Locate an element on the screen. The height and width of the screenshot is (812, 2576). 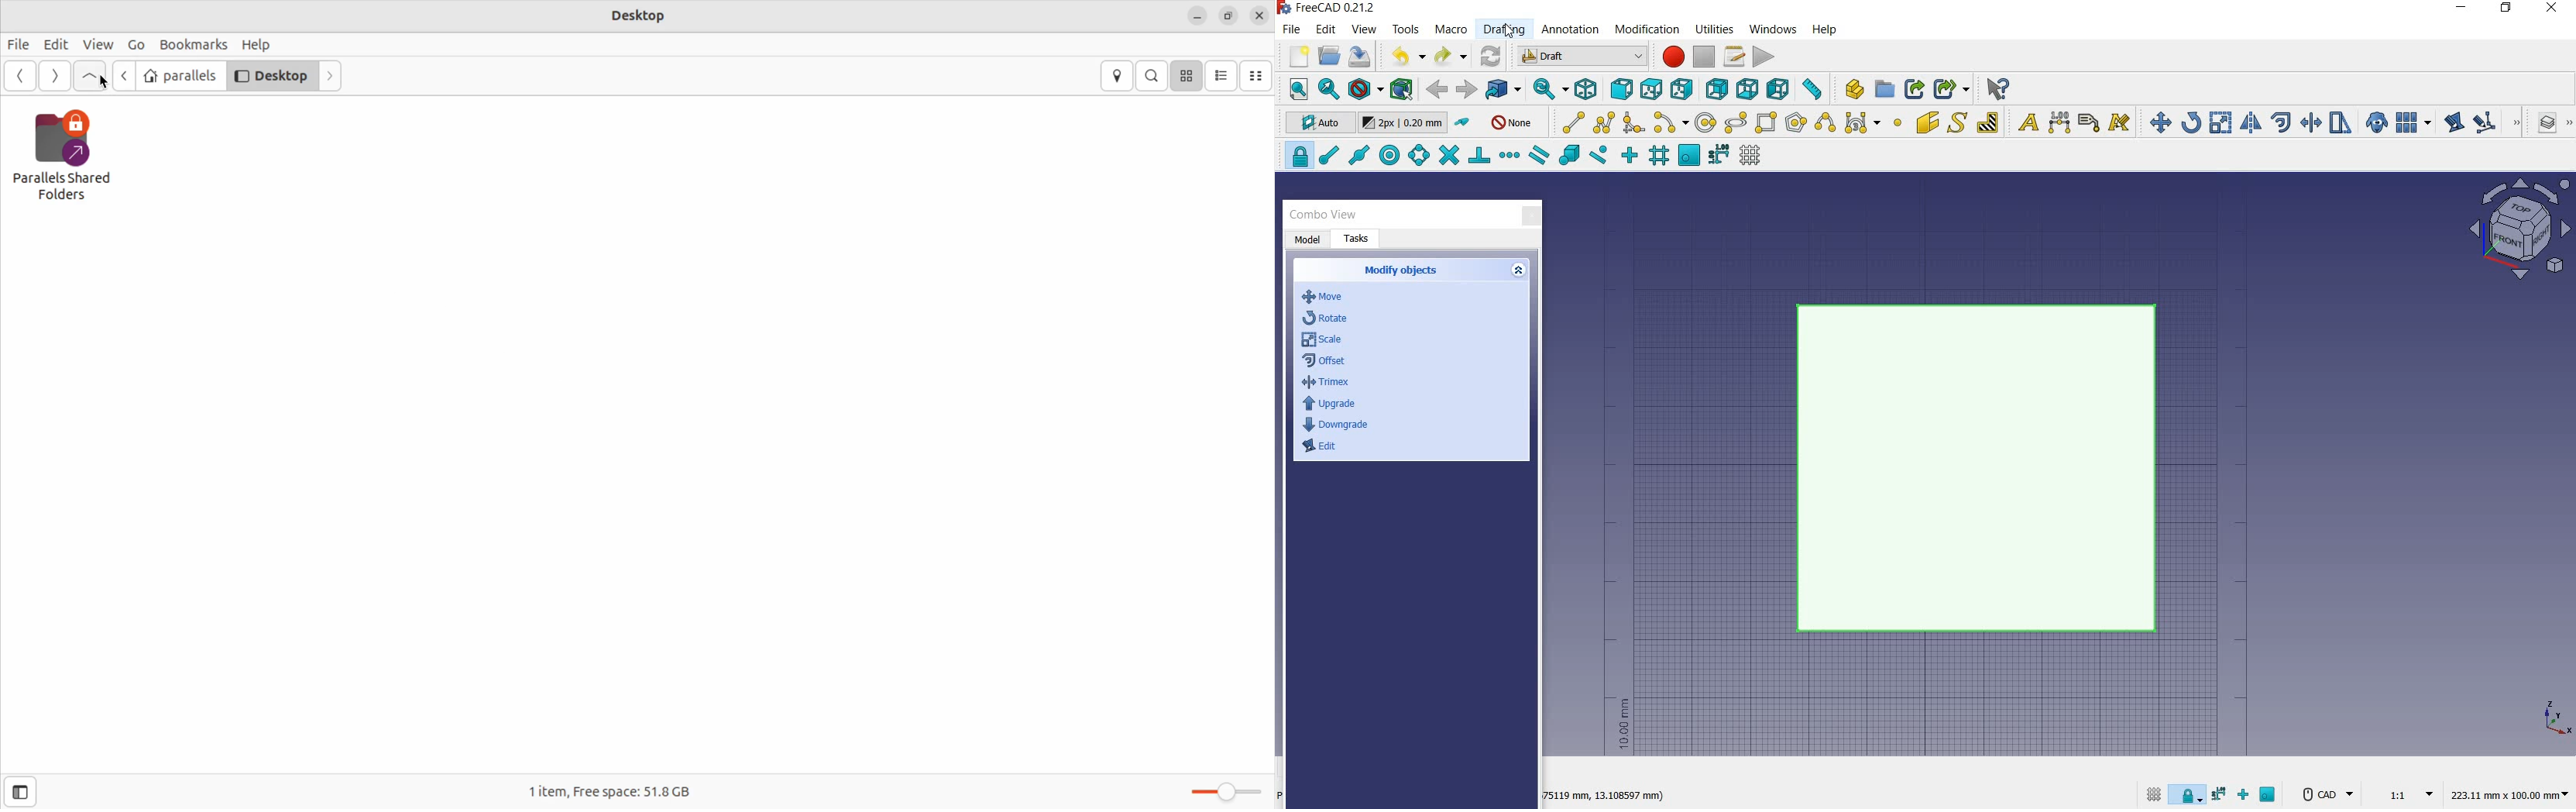
execute macro is located at coordinates (1764, 57).